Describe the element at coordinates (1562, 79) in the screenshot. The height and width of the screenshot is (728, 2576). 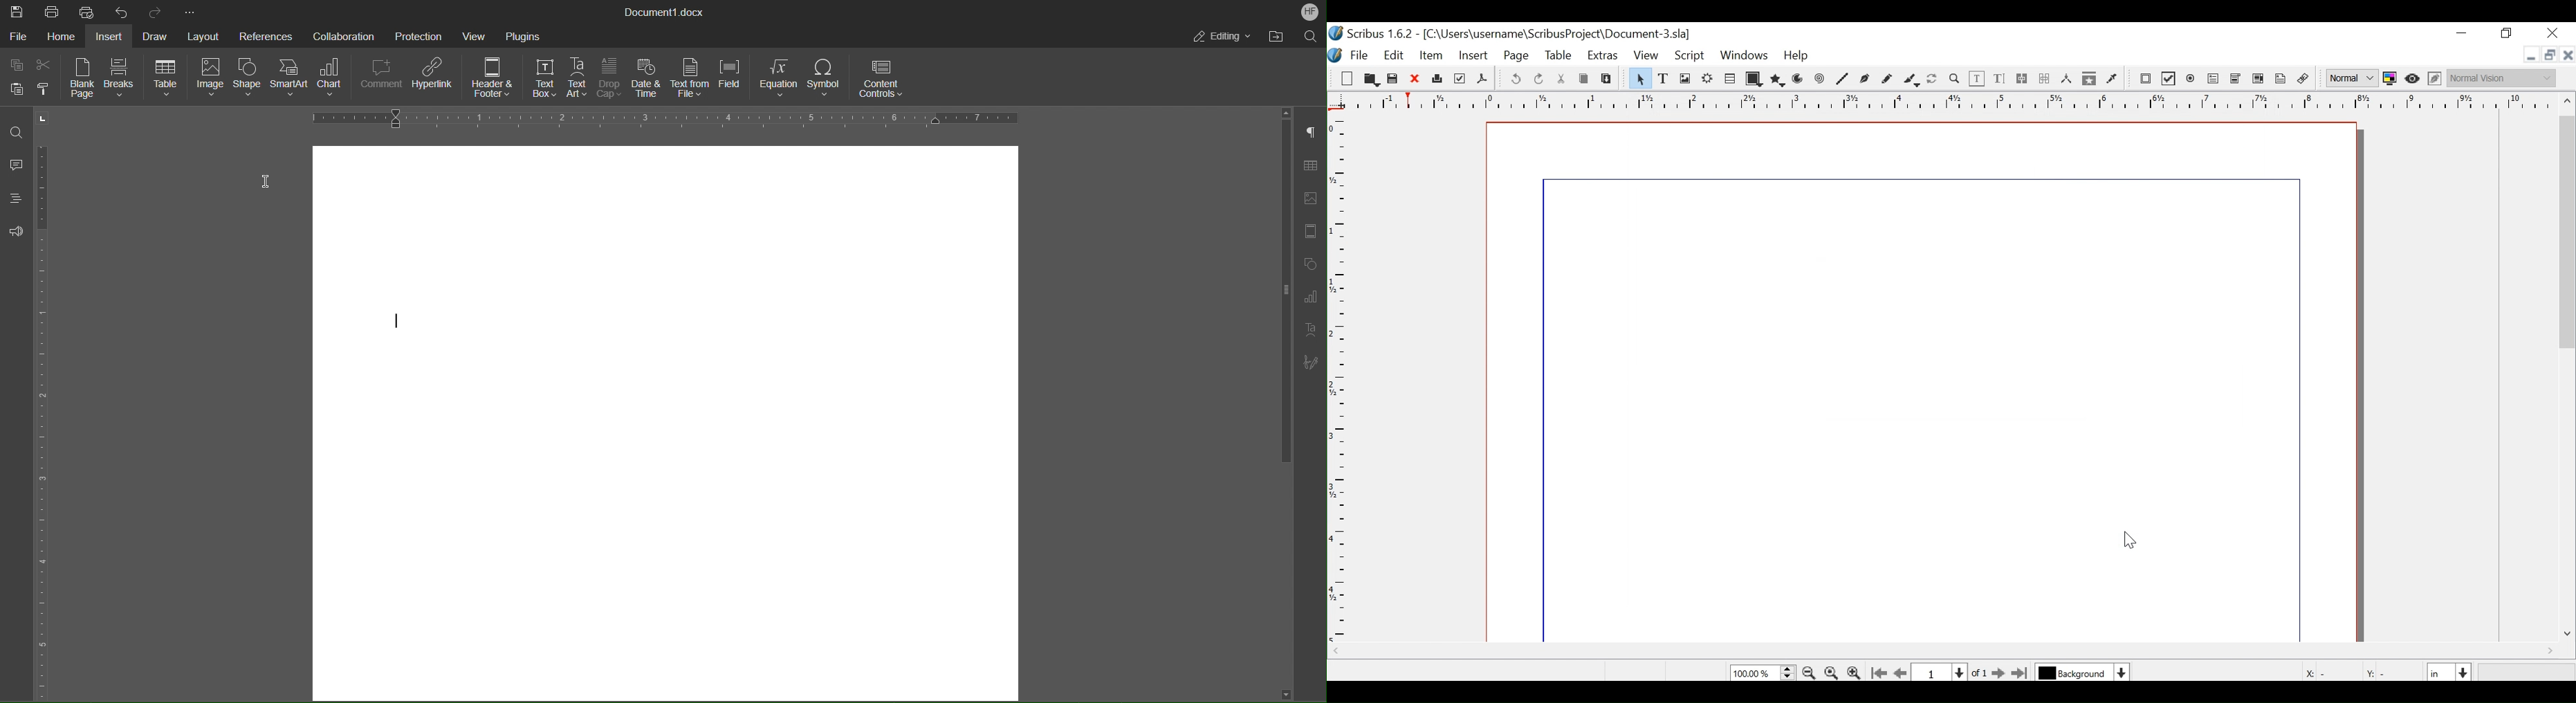
I see `Cut` at that location.